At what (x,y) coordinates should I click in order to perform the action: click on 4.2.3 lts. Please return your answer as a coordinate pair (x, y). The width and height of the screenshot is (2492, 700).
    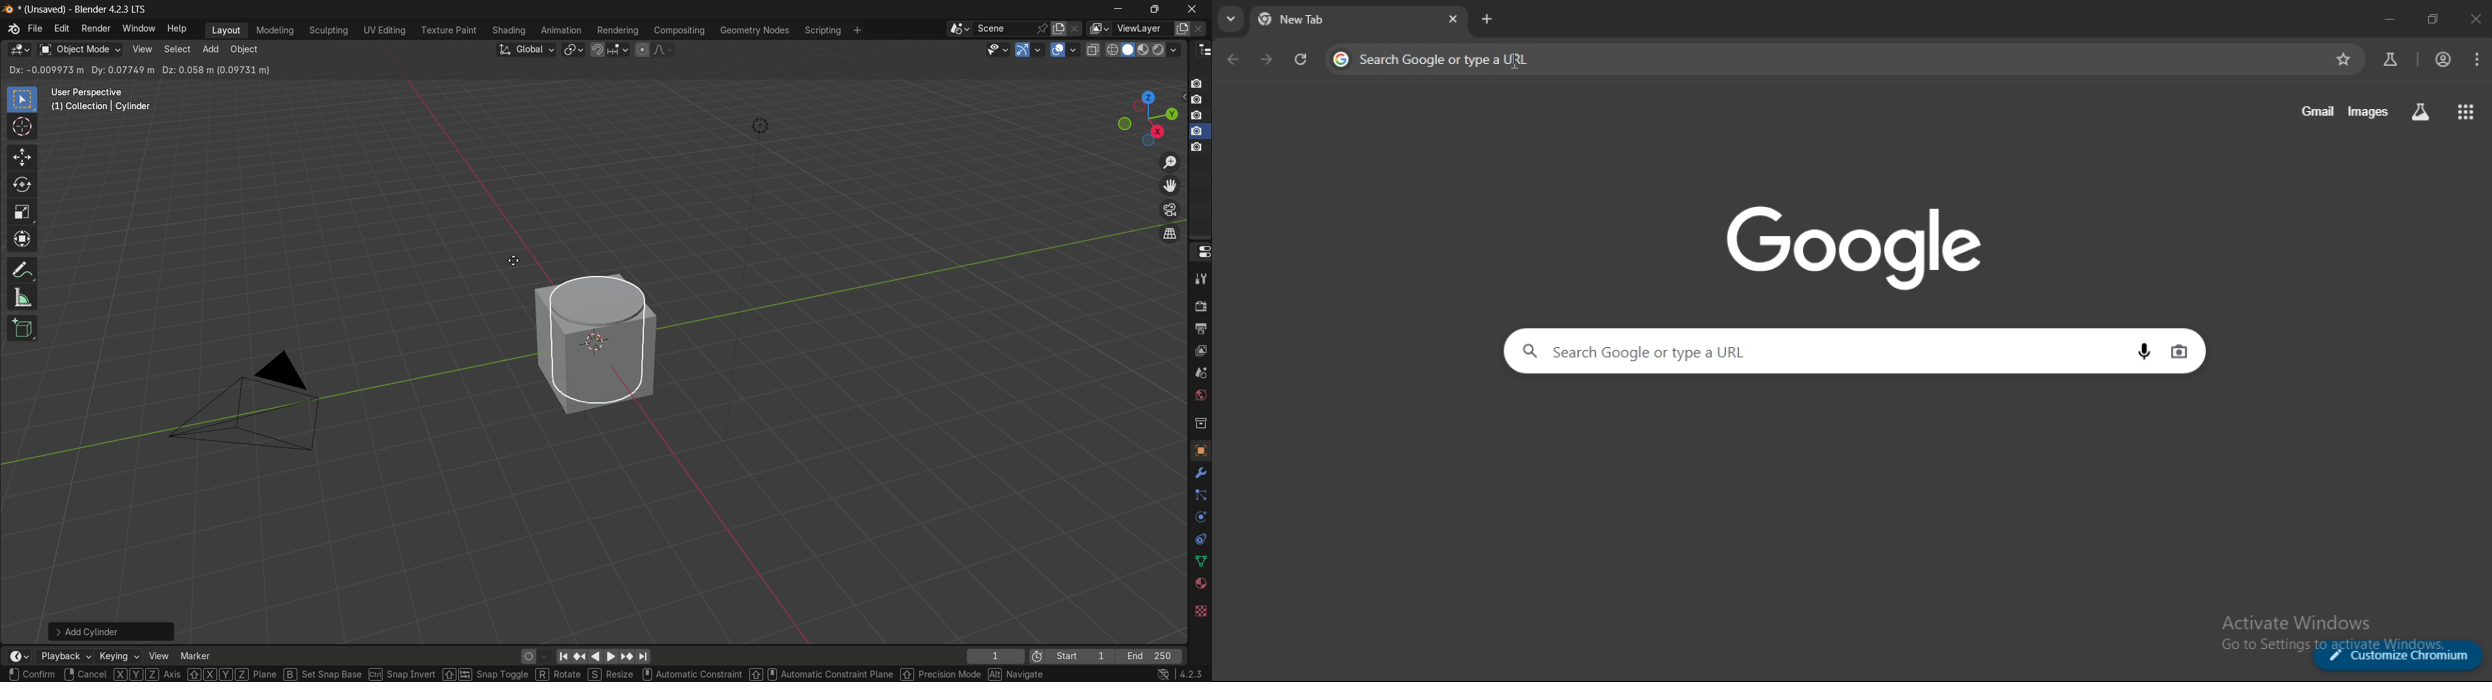
    Looking at the image, I should click on (1182, 674).